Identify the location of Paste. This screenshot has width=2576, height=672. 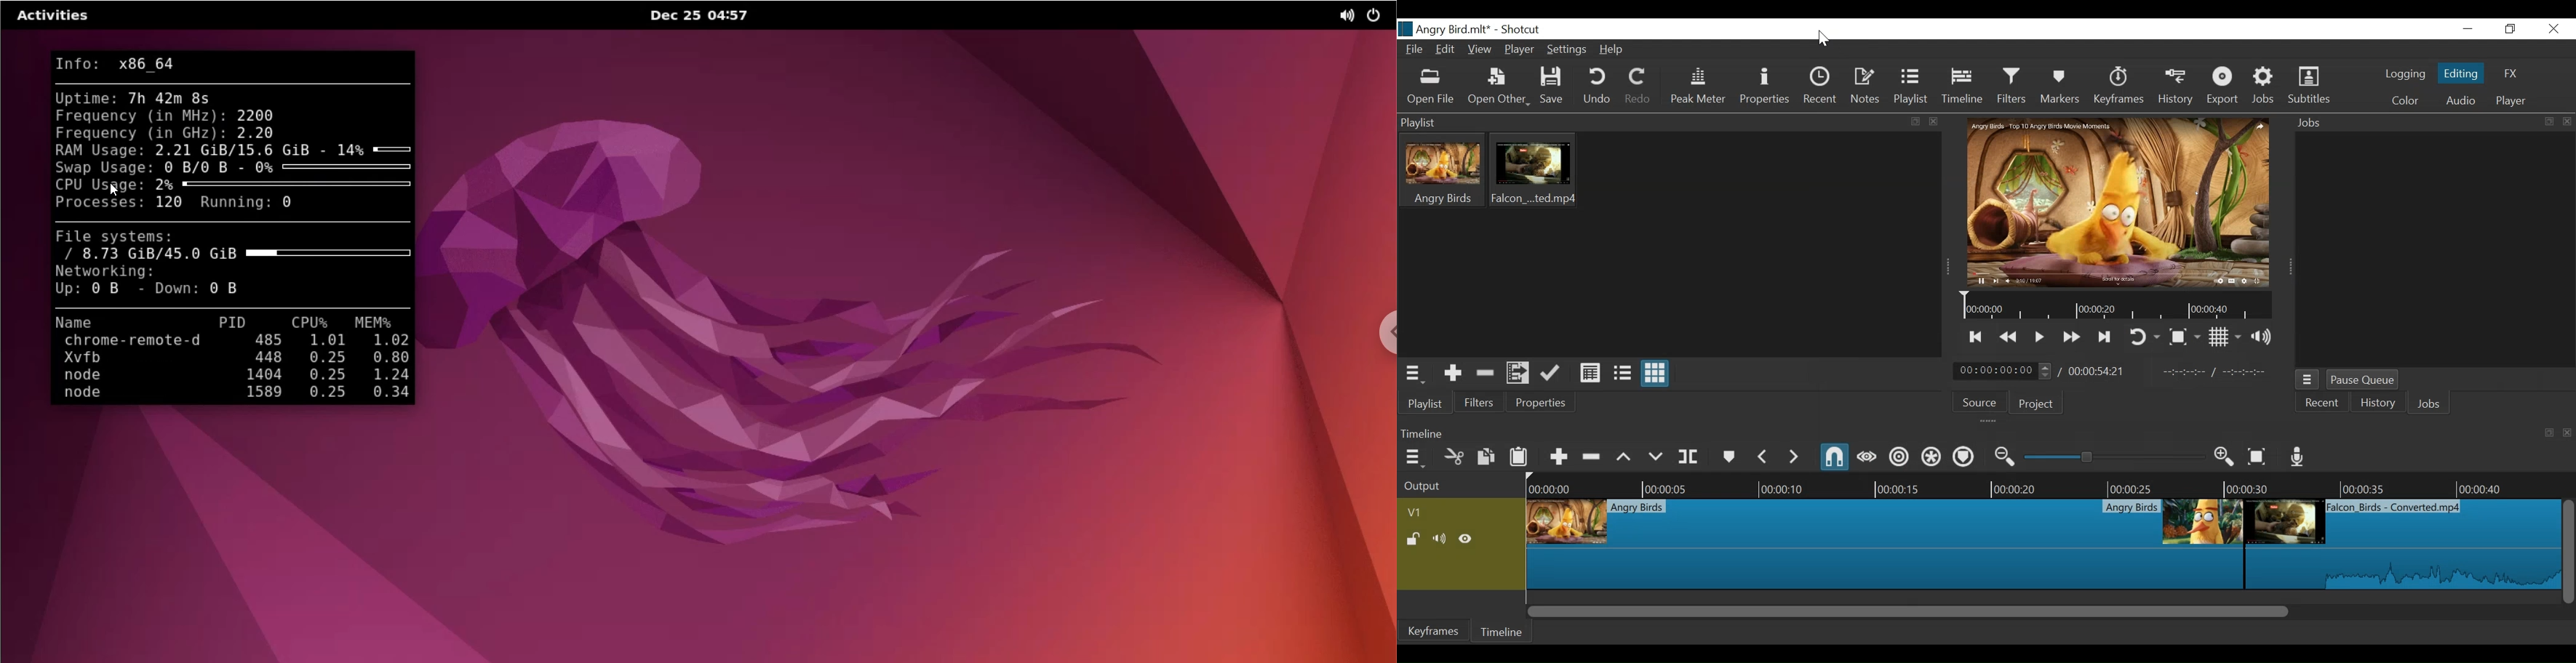
(1519, 458).